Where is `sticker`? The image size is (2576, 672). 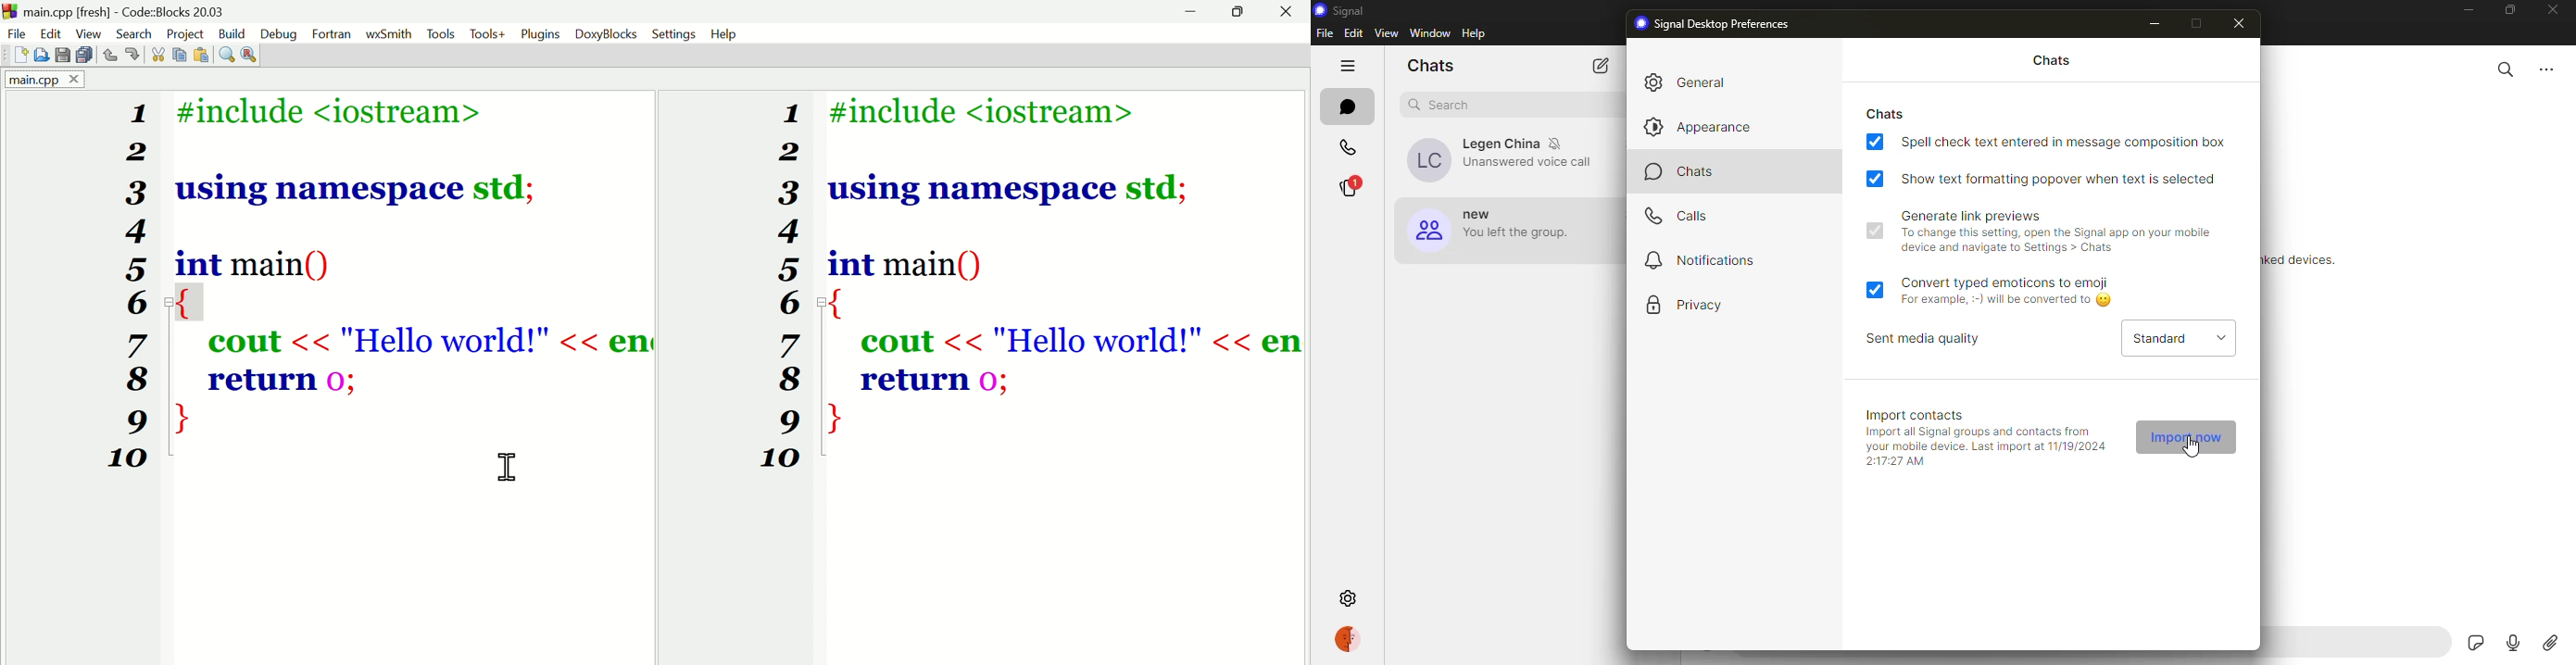
sticker is located at coordinates (2475, 644).